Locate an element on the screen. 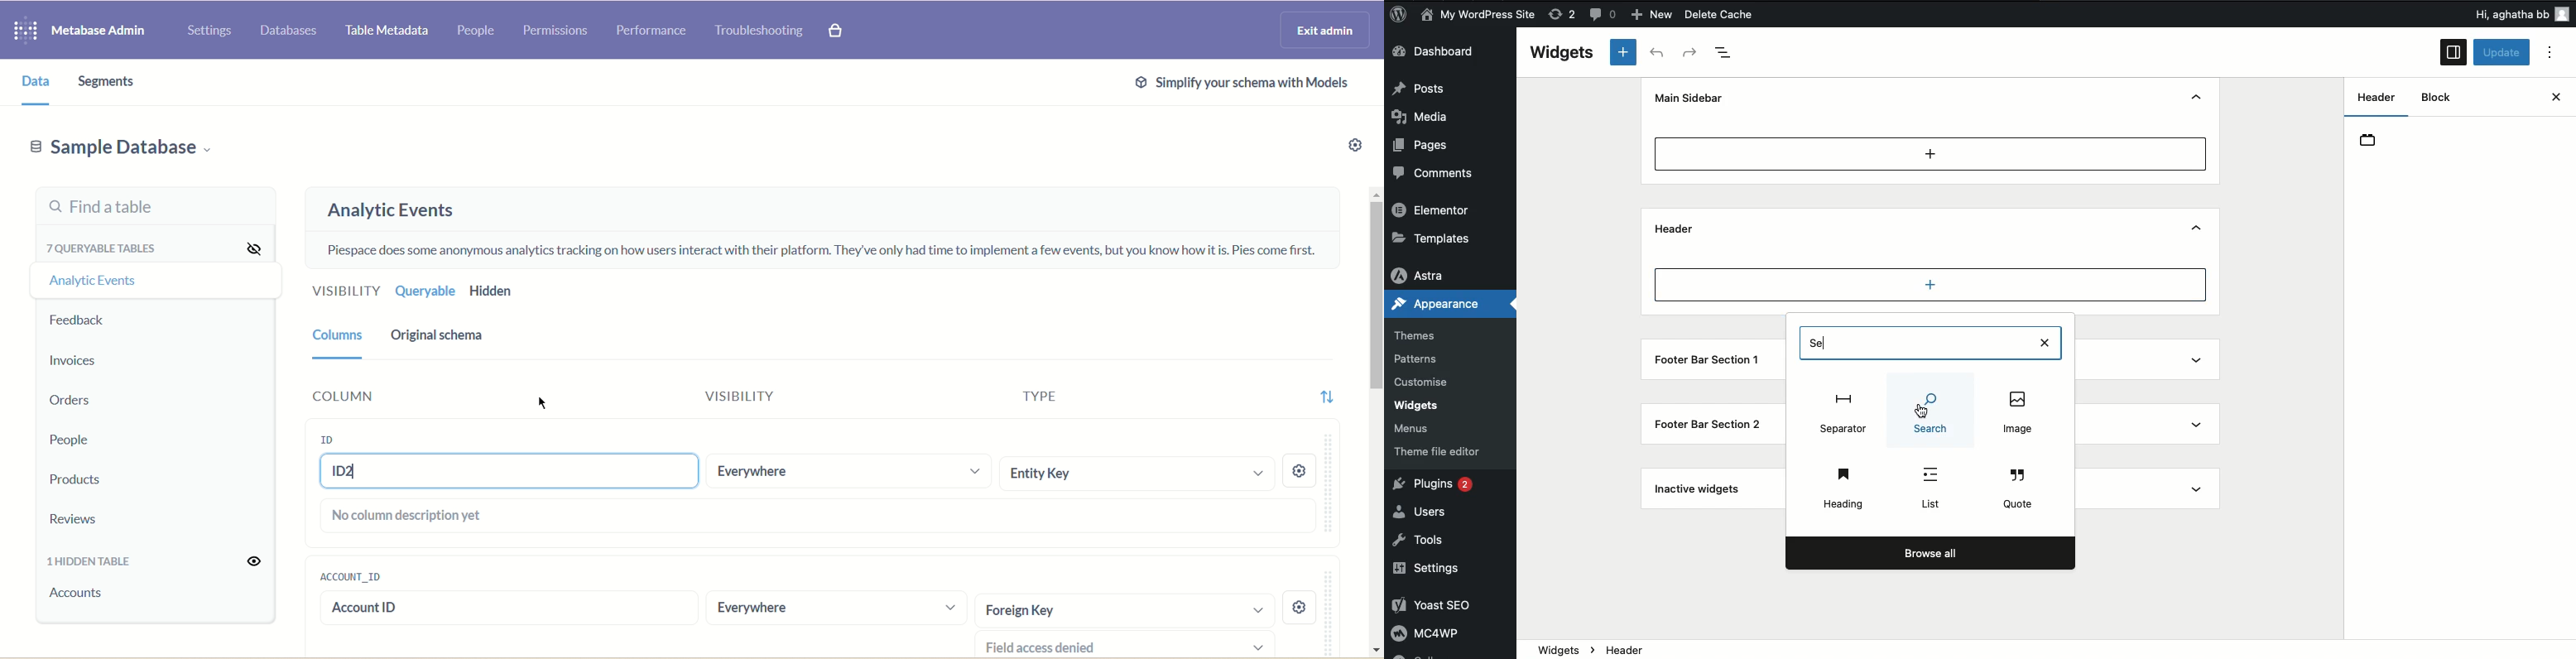  Block is located at coordinates (2439, 98).